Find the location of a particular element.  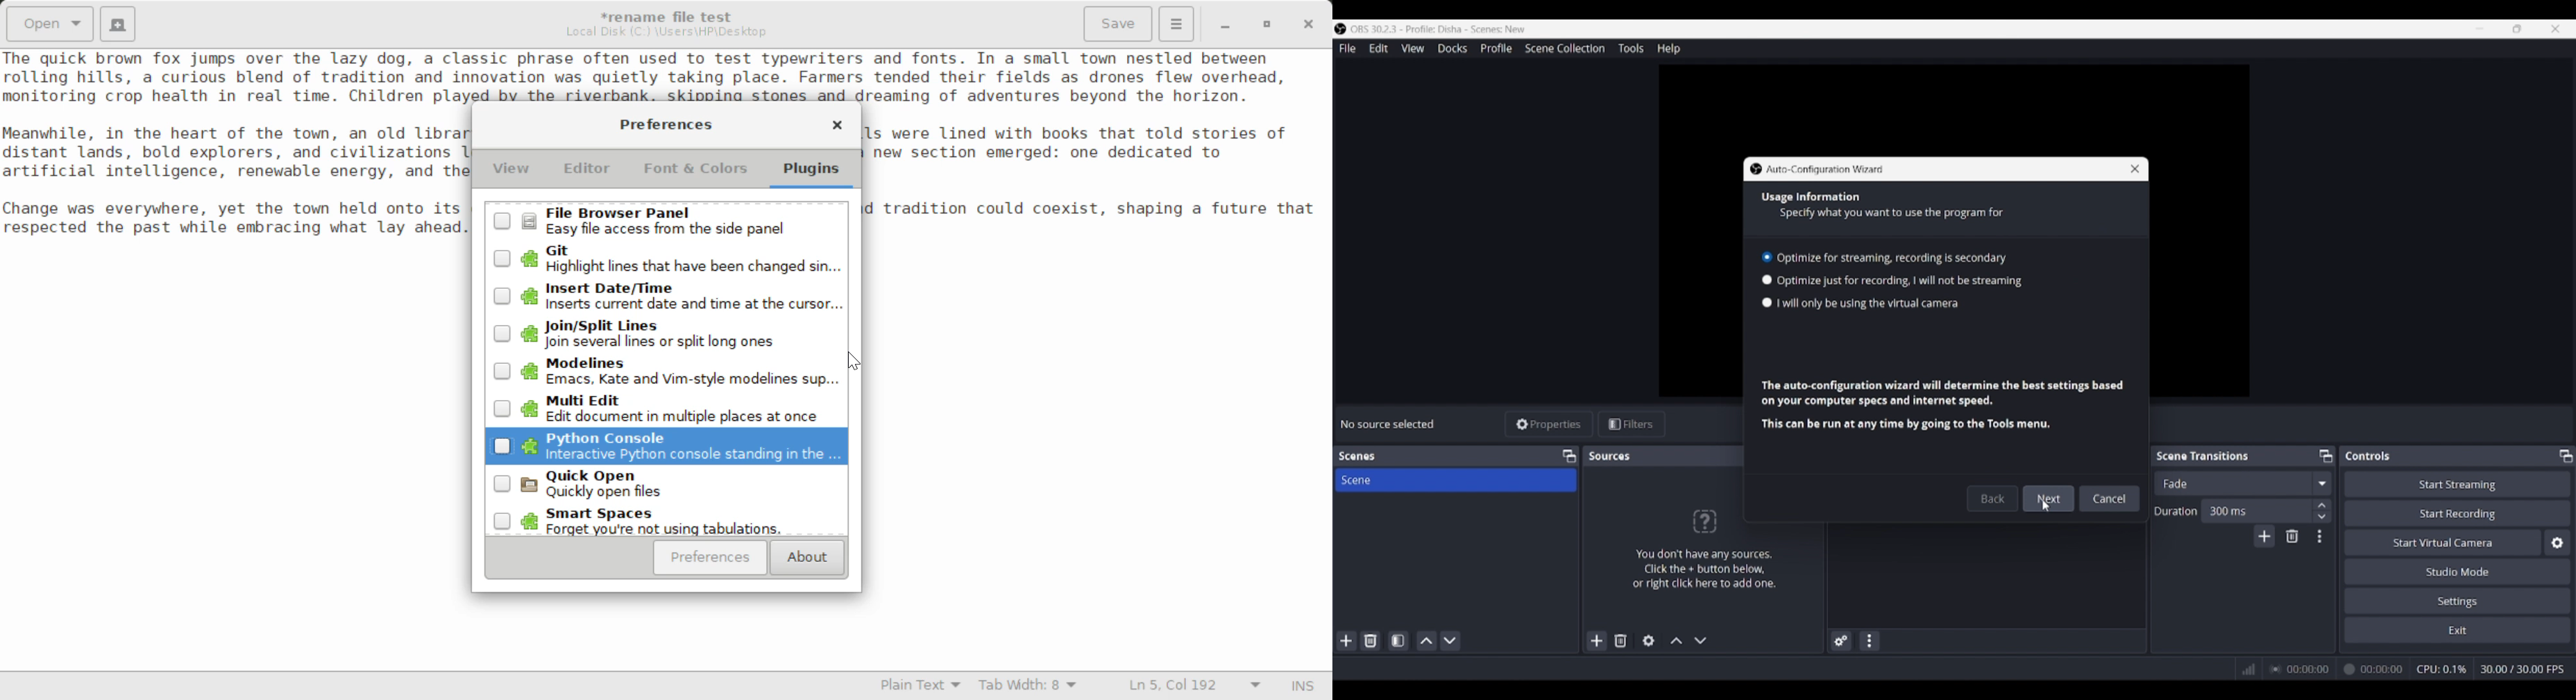

Close Window is located at coordinates (837, 127).